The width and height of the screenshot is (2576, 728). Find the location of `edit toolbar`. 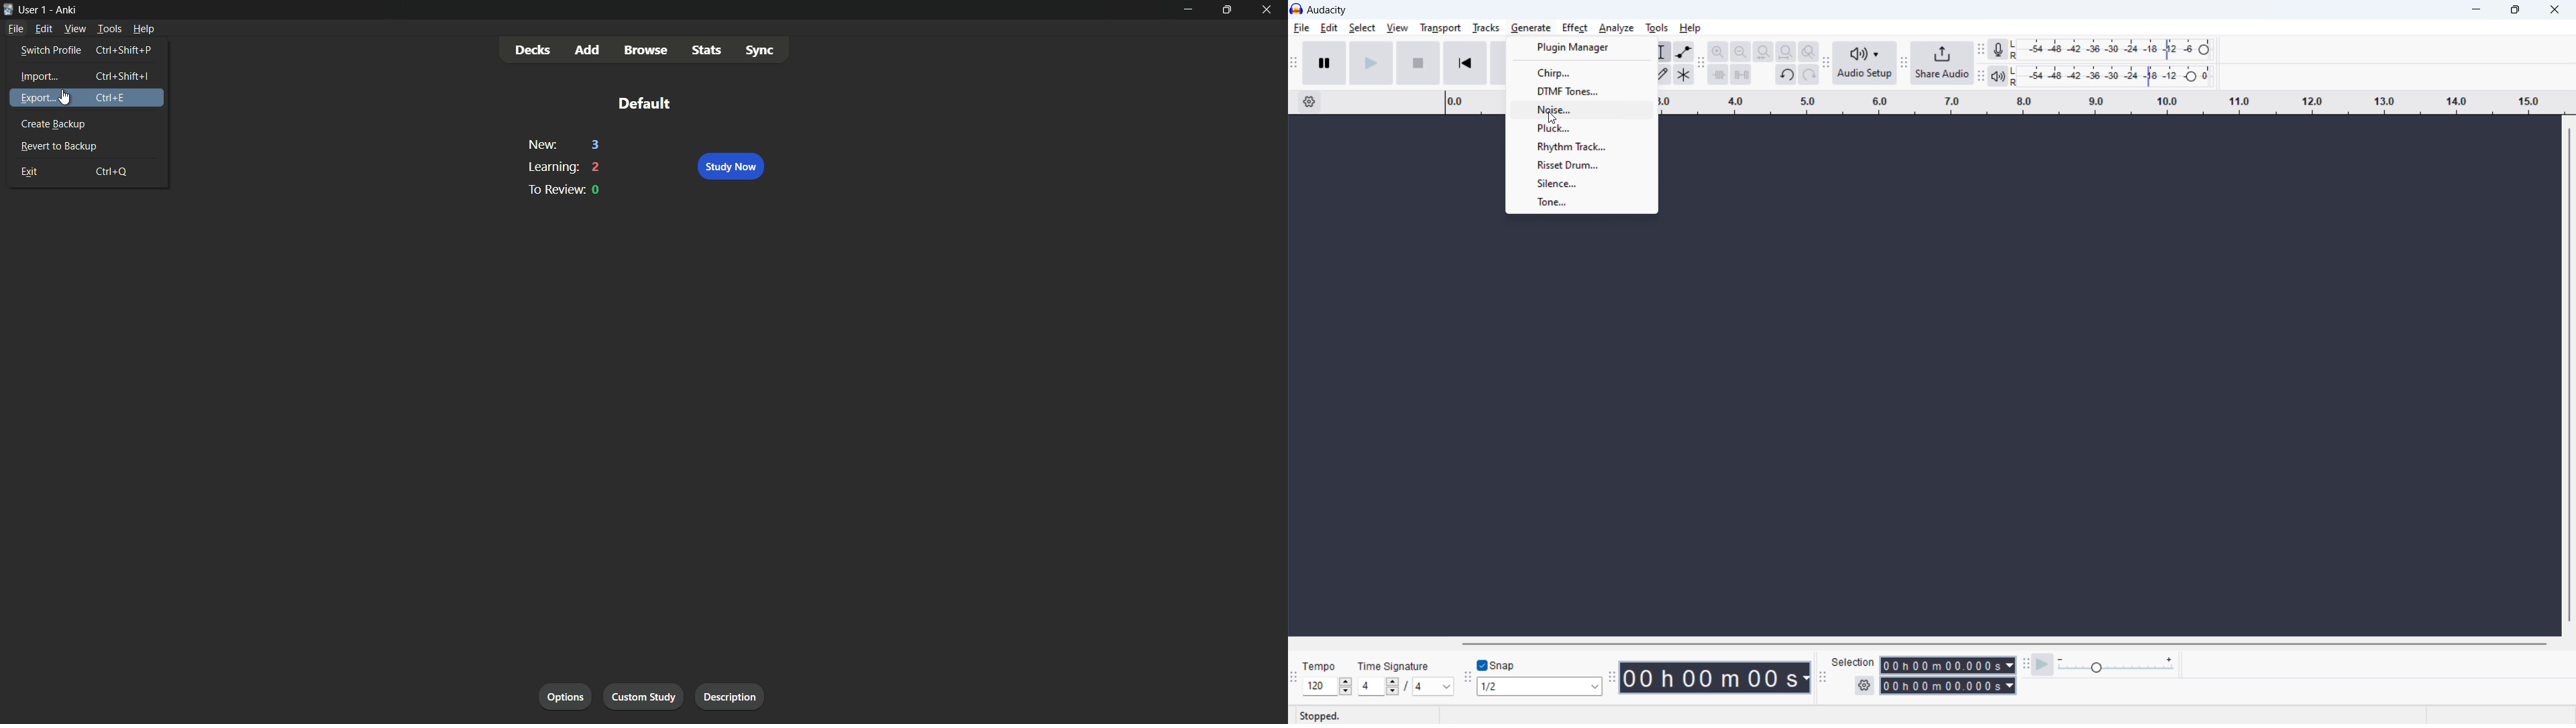

edit toolbar is located at coordinates (1701, 64).